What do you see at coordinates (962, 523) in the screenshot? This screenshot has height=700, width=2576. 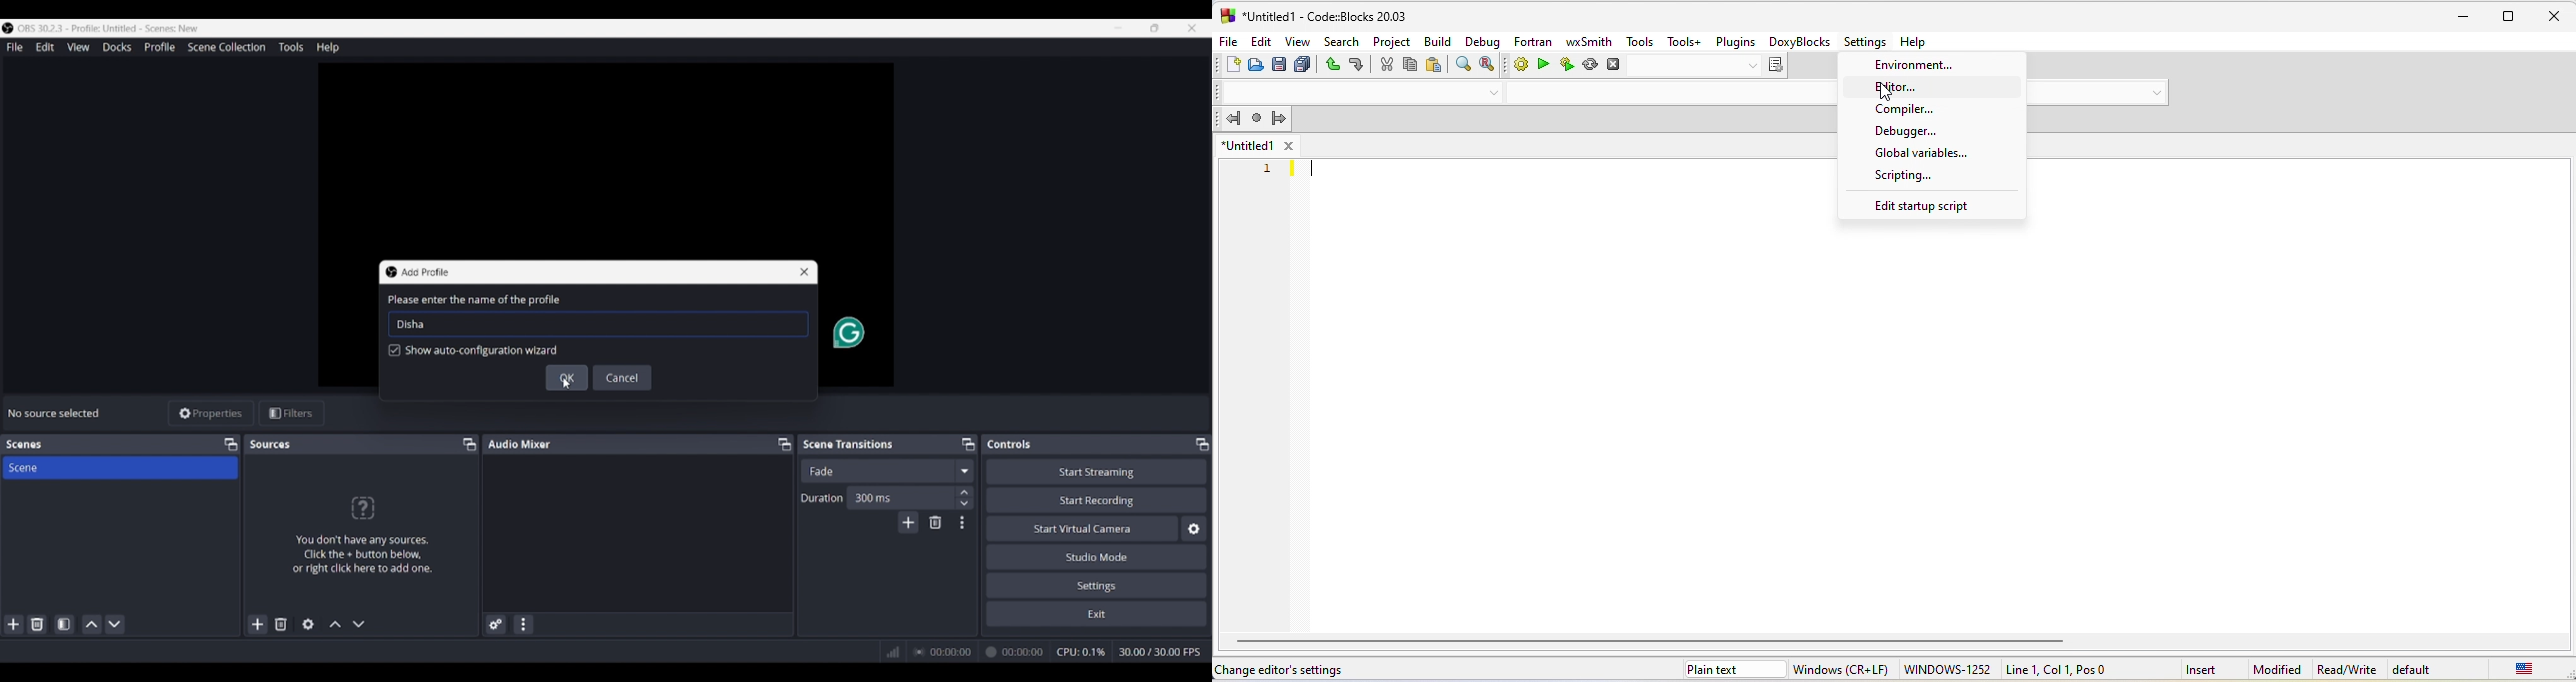 I see `Transition properties` at bounding box center [962, 523].